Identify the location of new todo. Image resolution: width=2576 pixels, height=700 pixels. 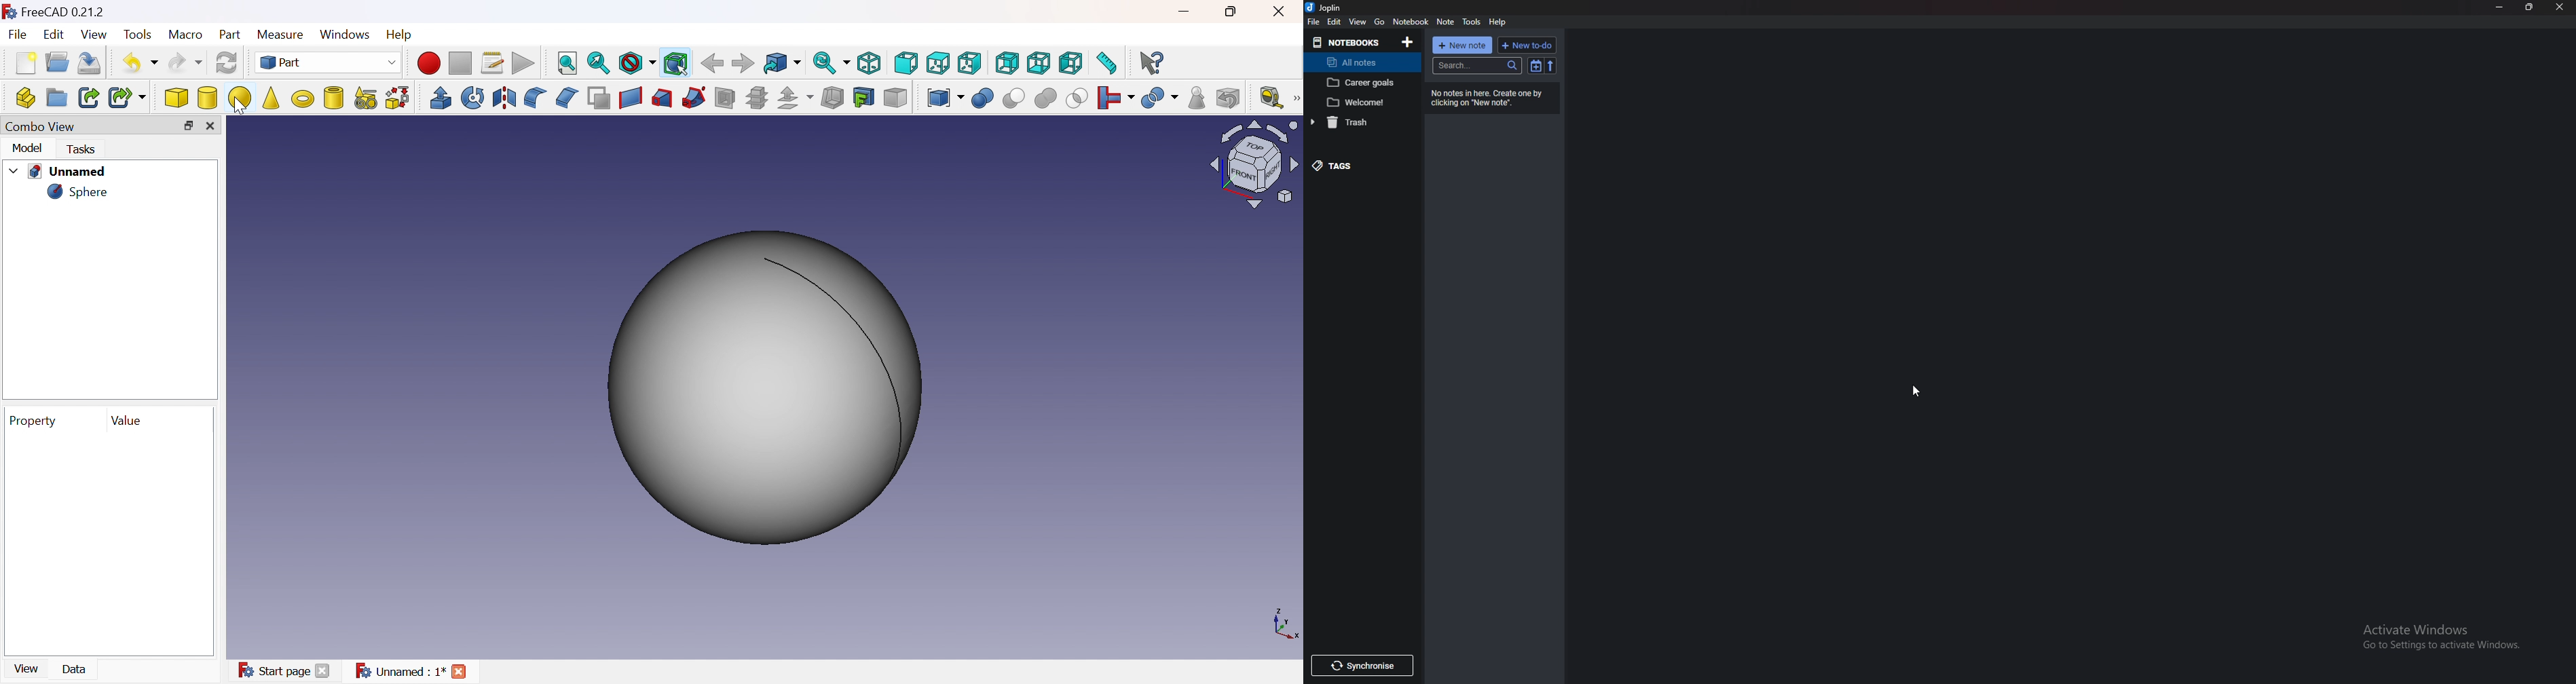
(1527, 44).